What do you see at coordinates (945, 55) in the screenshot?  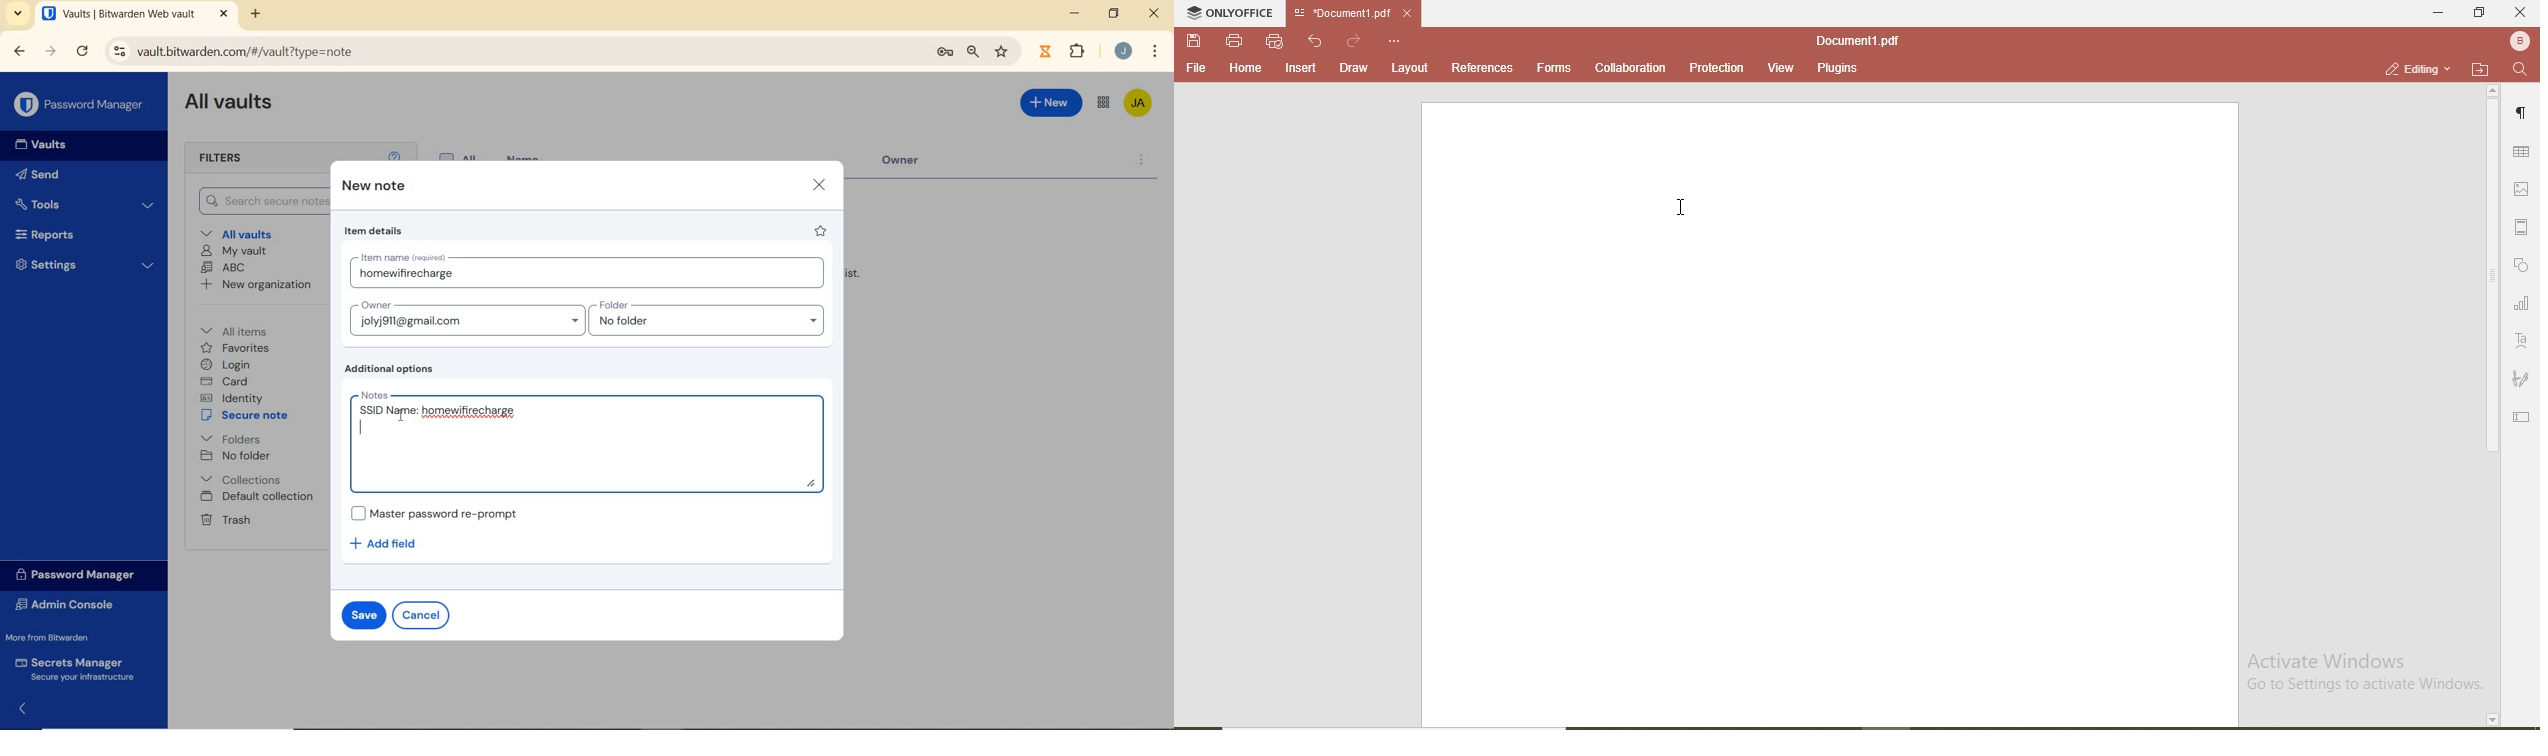 I see `manage passwords` at bounding box center [945, 55].